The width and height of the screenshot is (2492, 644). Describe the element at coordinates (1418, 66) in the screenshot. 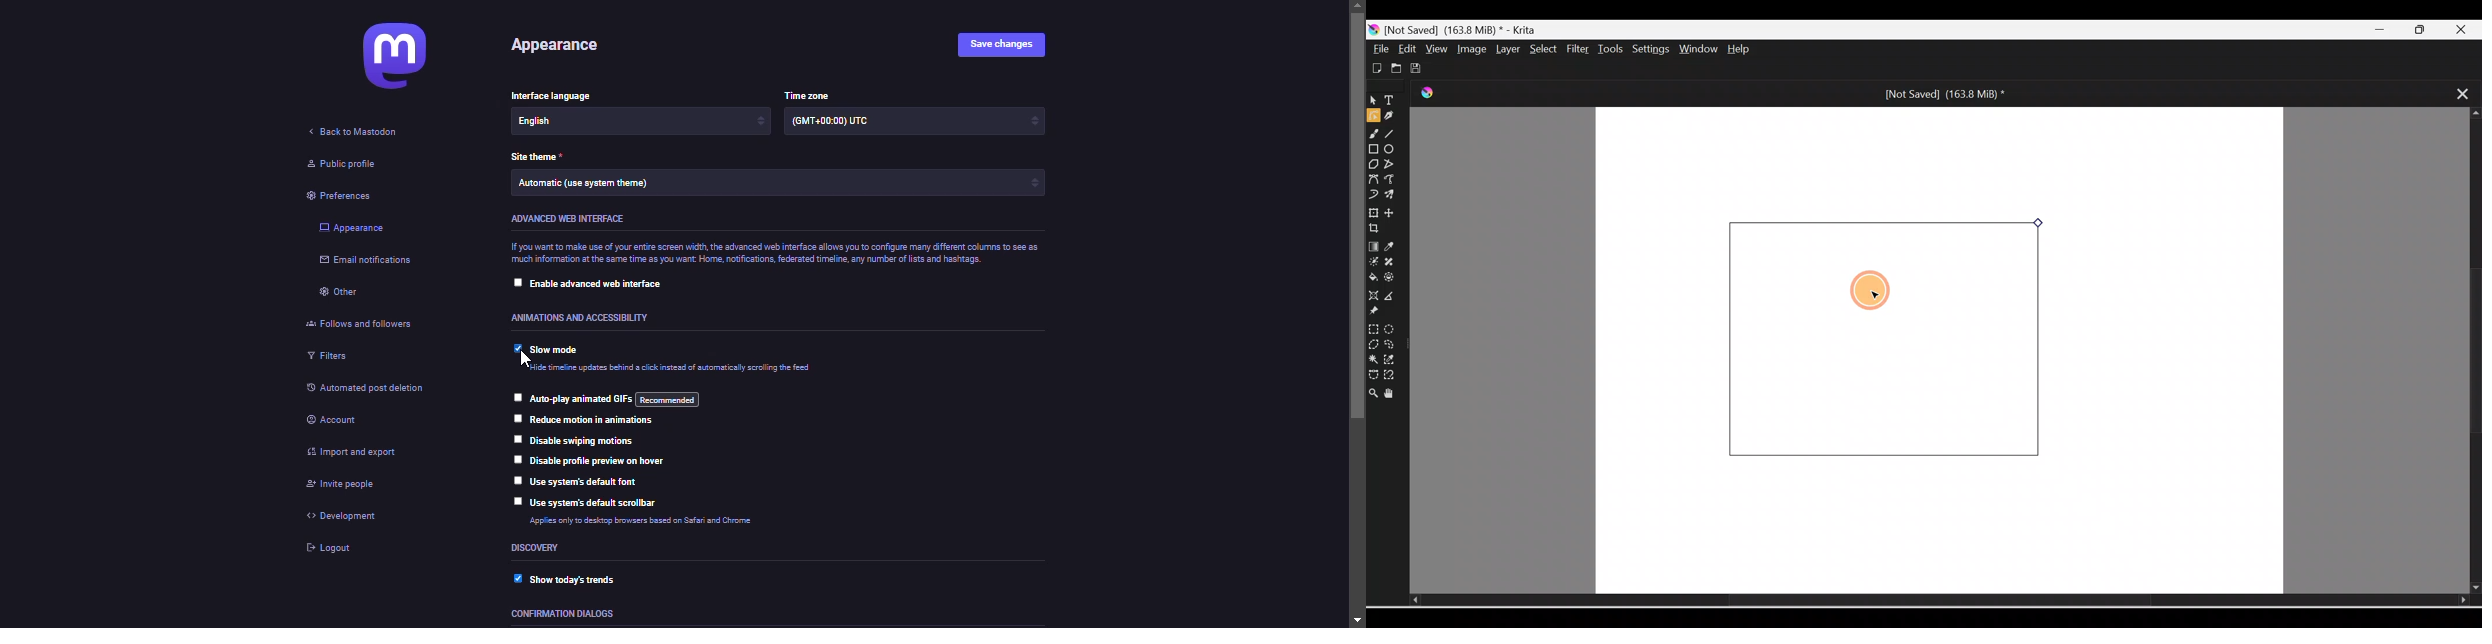

I see `Save` at that location.